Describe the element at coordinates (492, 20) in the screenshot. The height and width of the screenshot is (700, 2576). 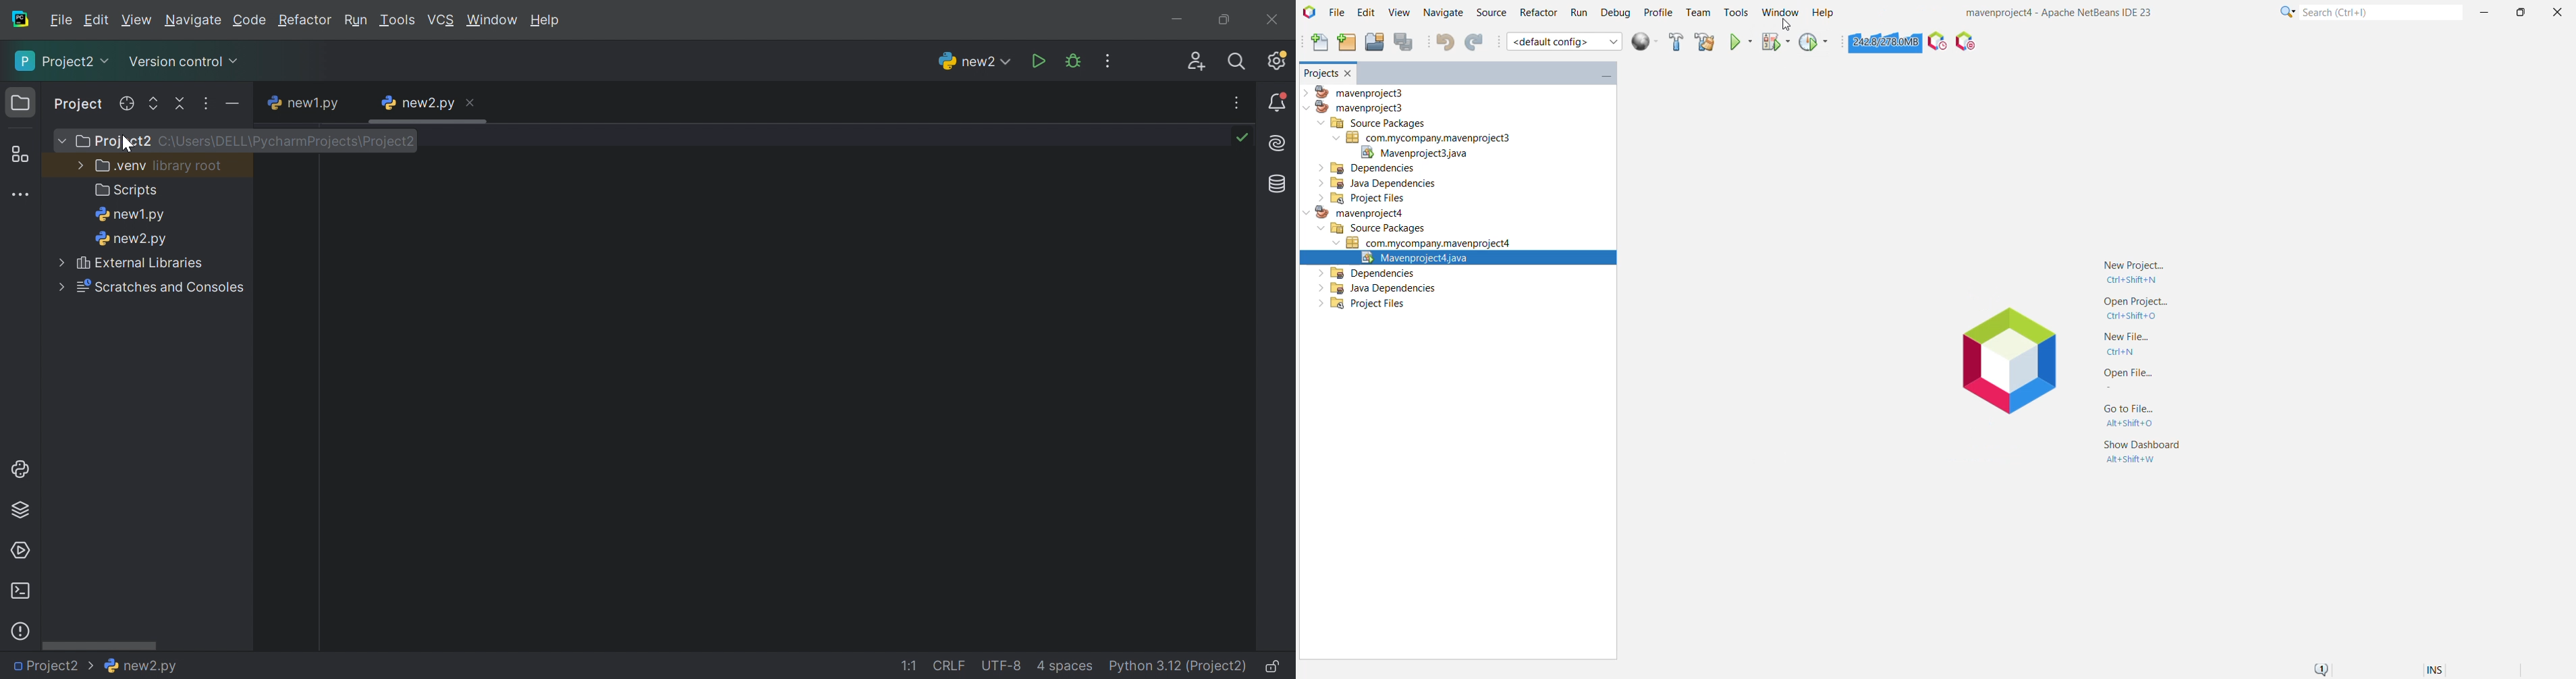
I see `Window` at that location.